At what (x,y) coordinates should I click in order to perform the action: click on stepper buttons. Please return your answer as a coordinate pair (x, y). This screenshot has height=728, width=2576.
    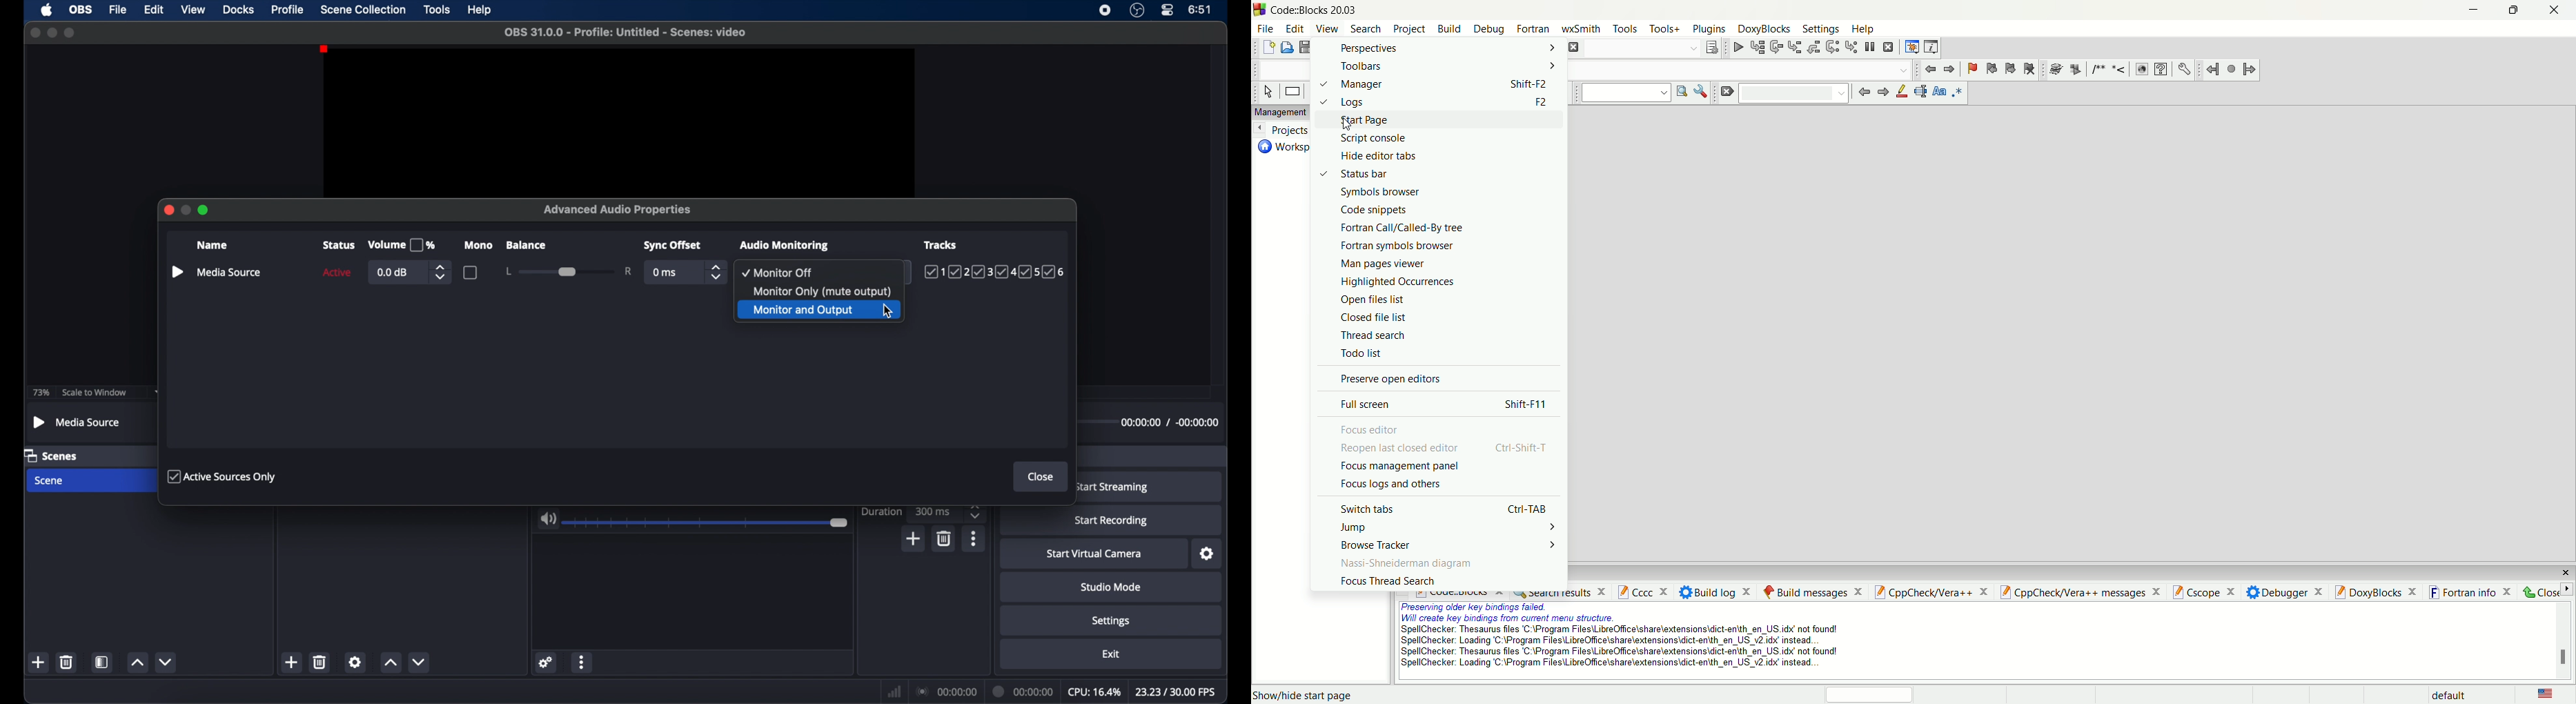
    Looking at the image, I should click on (717, 272).